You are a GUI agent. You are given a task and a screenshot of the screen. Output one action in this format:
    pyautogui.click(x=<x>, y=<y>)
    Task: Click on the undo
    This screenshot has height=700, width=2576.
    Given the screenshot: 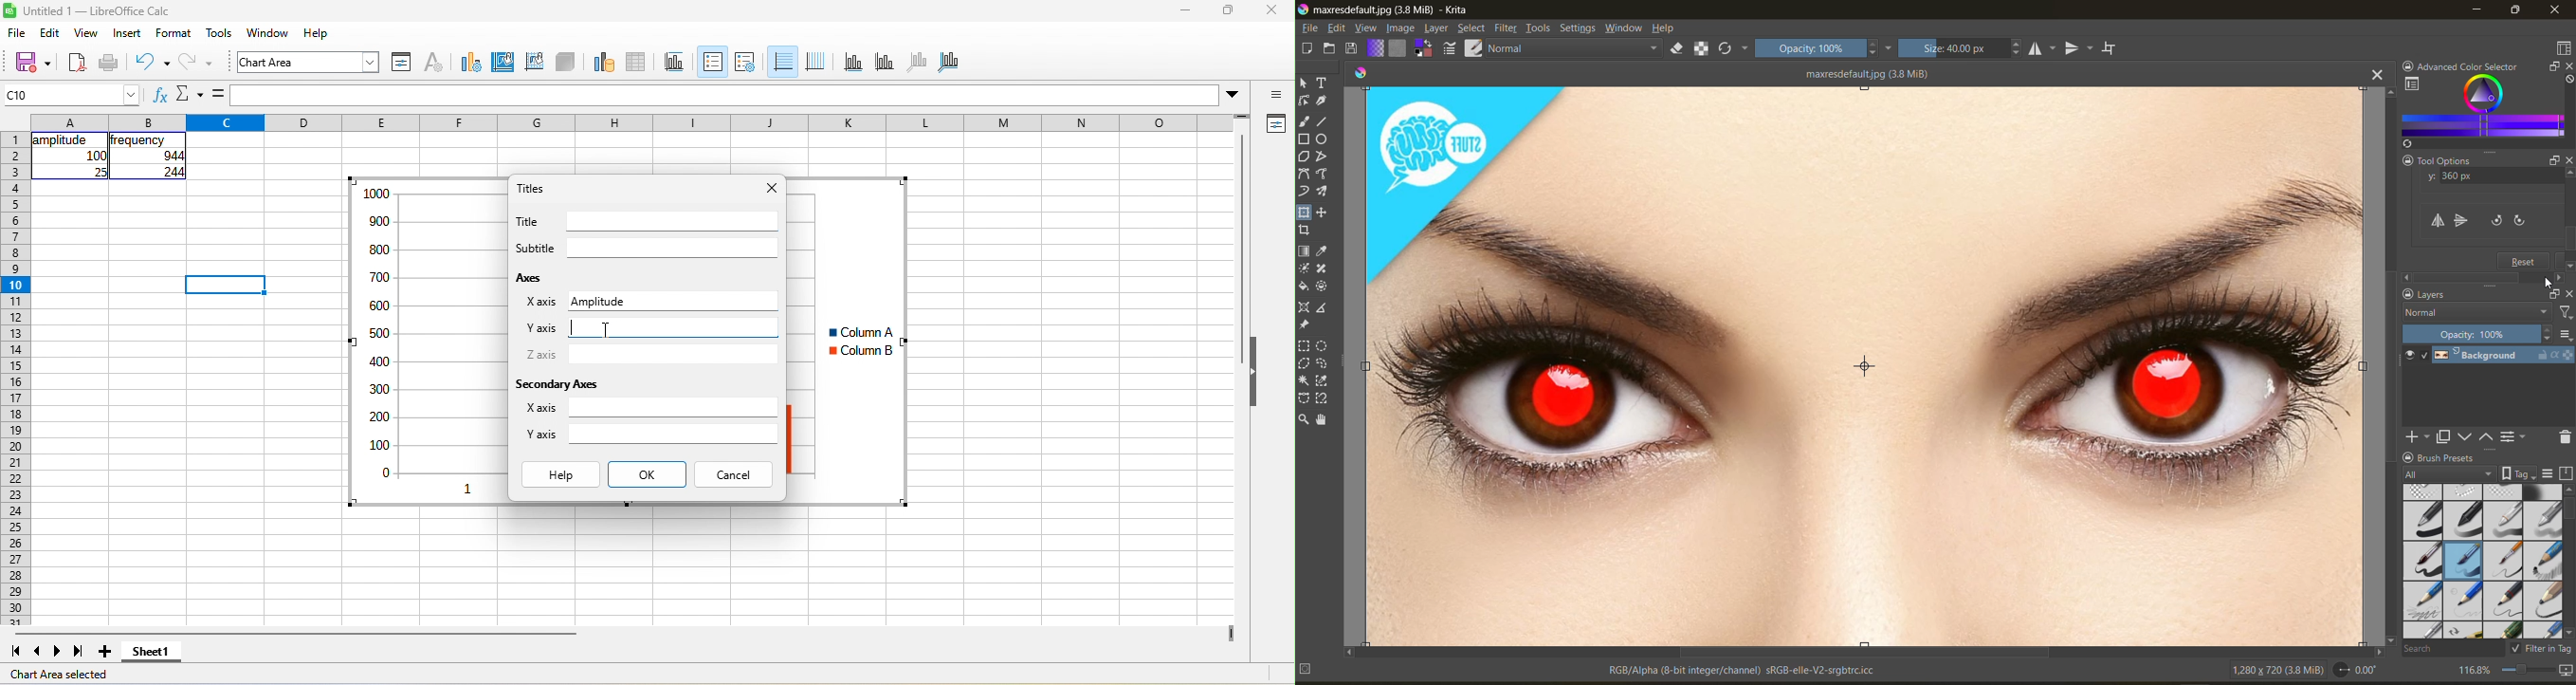 What is the action you would take?
    pyautogui.click(x=153, y=64)
    